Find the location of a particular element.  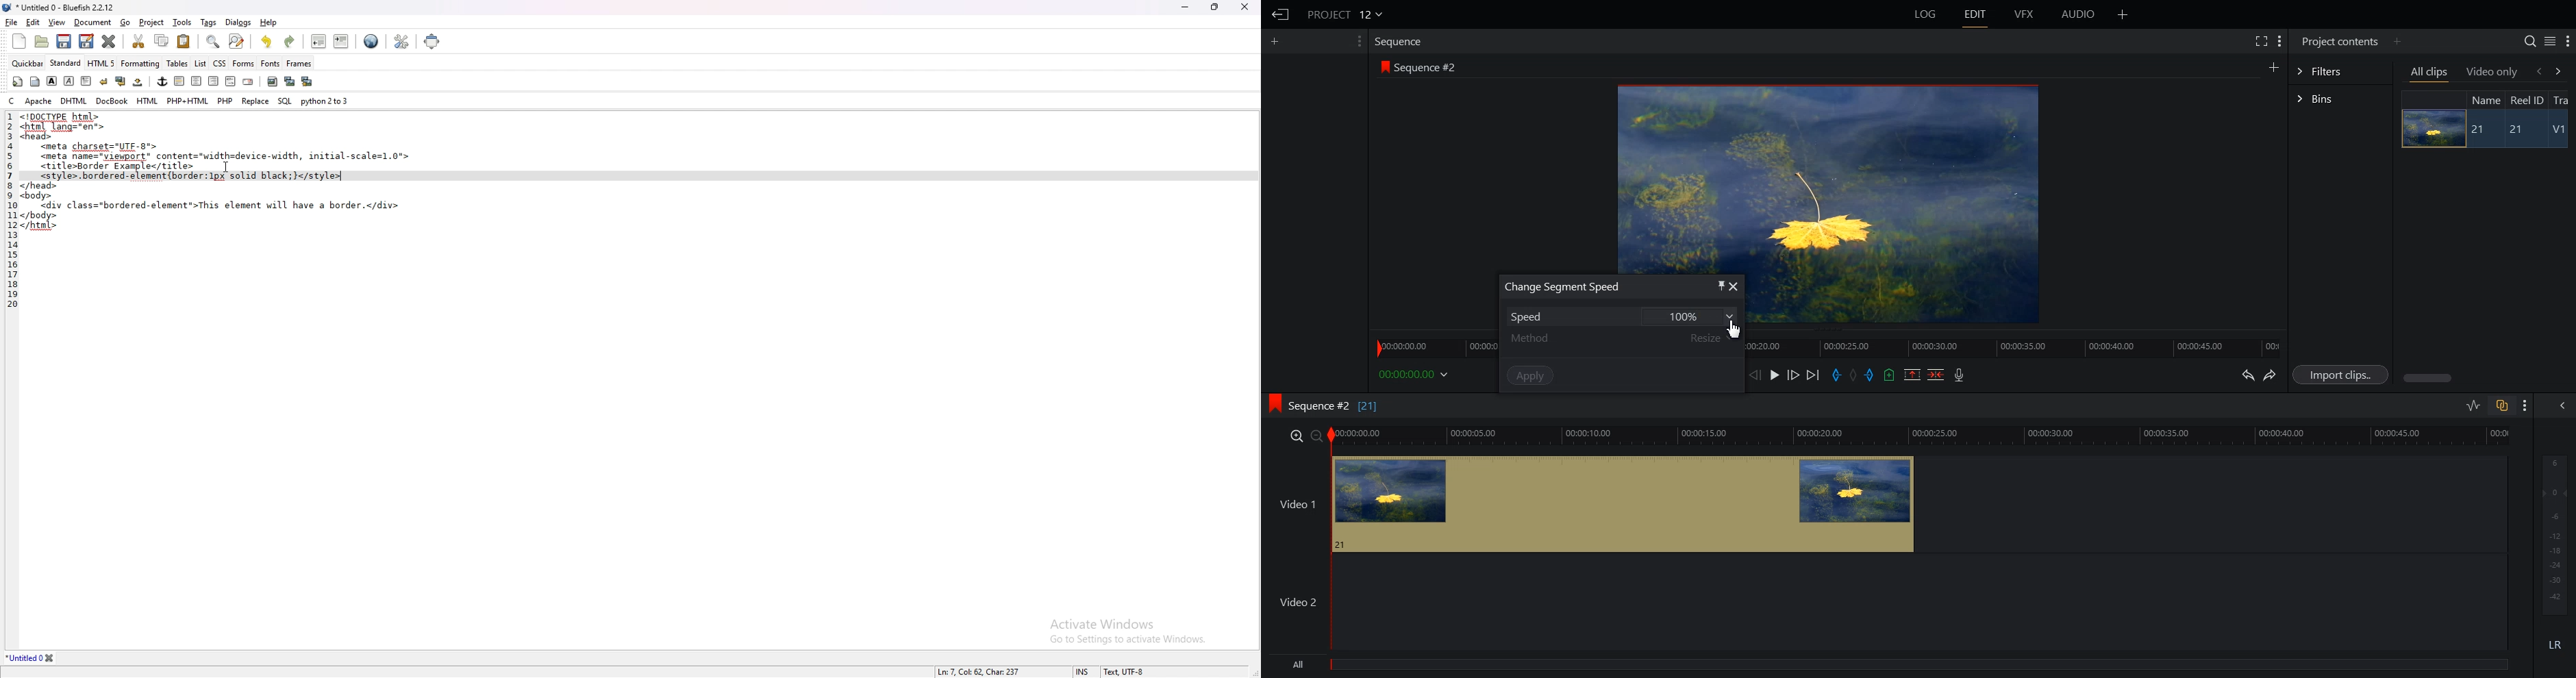

pin is located at coordinates (1717, 286).